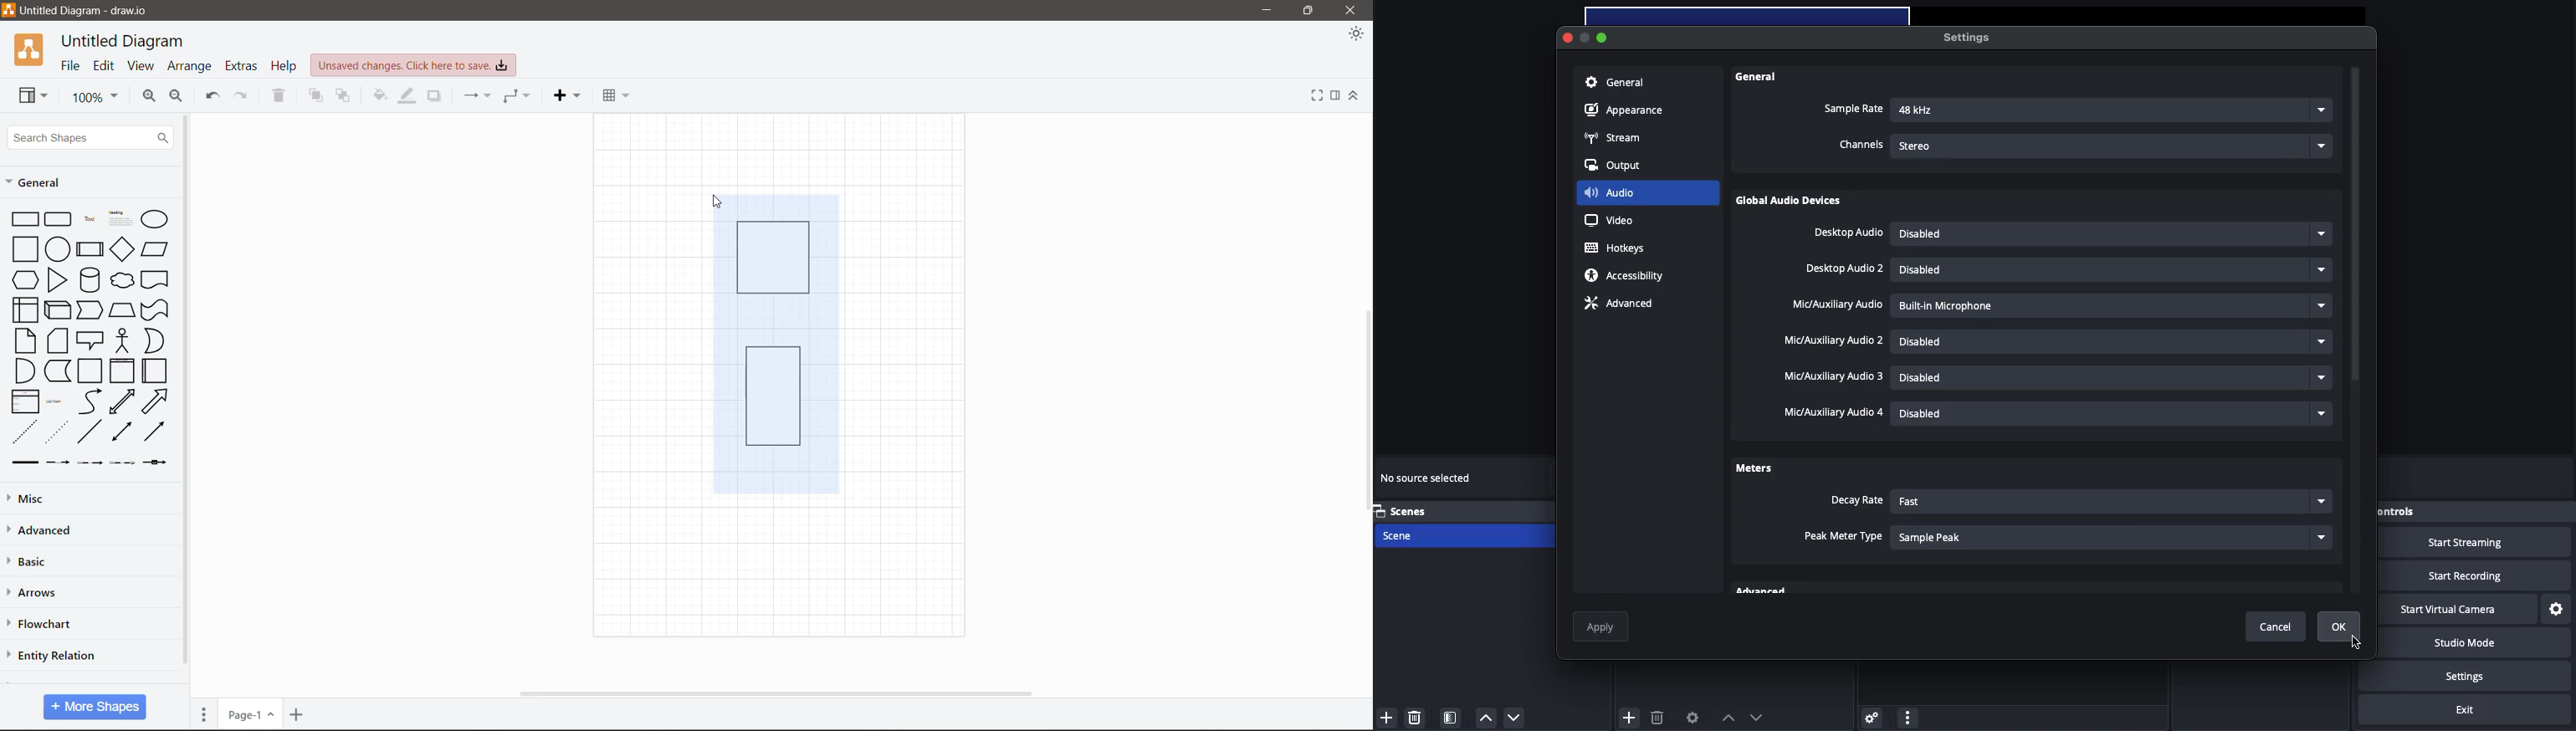  I want to click on Studio mode, so click(2476, 645).